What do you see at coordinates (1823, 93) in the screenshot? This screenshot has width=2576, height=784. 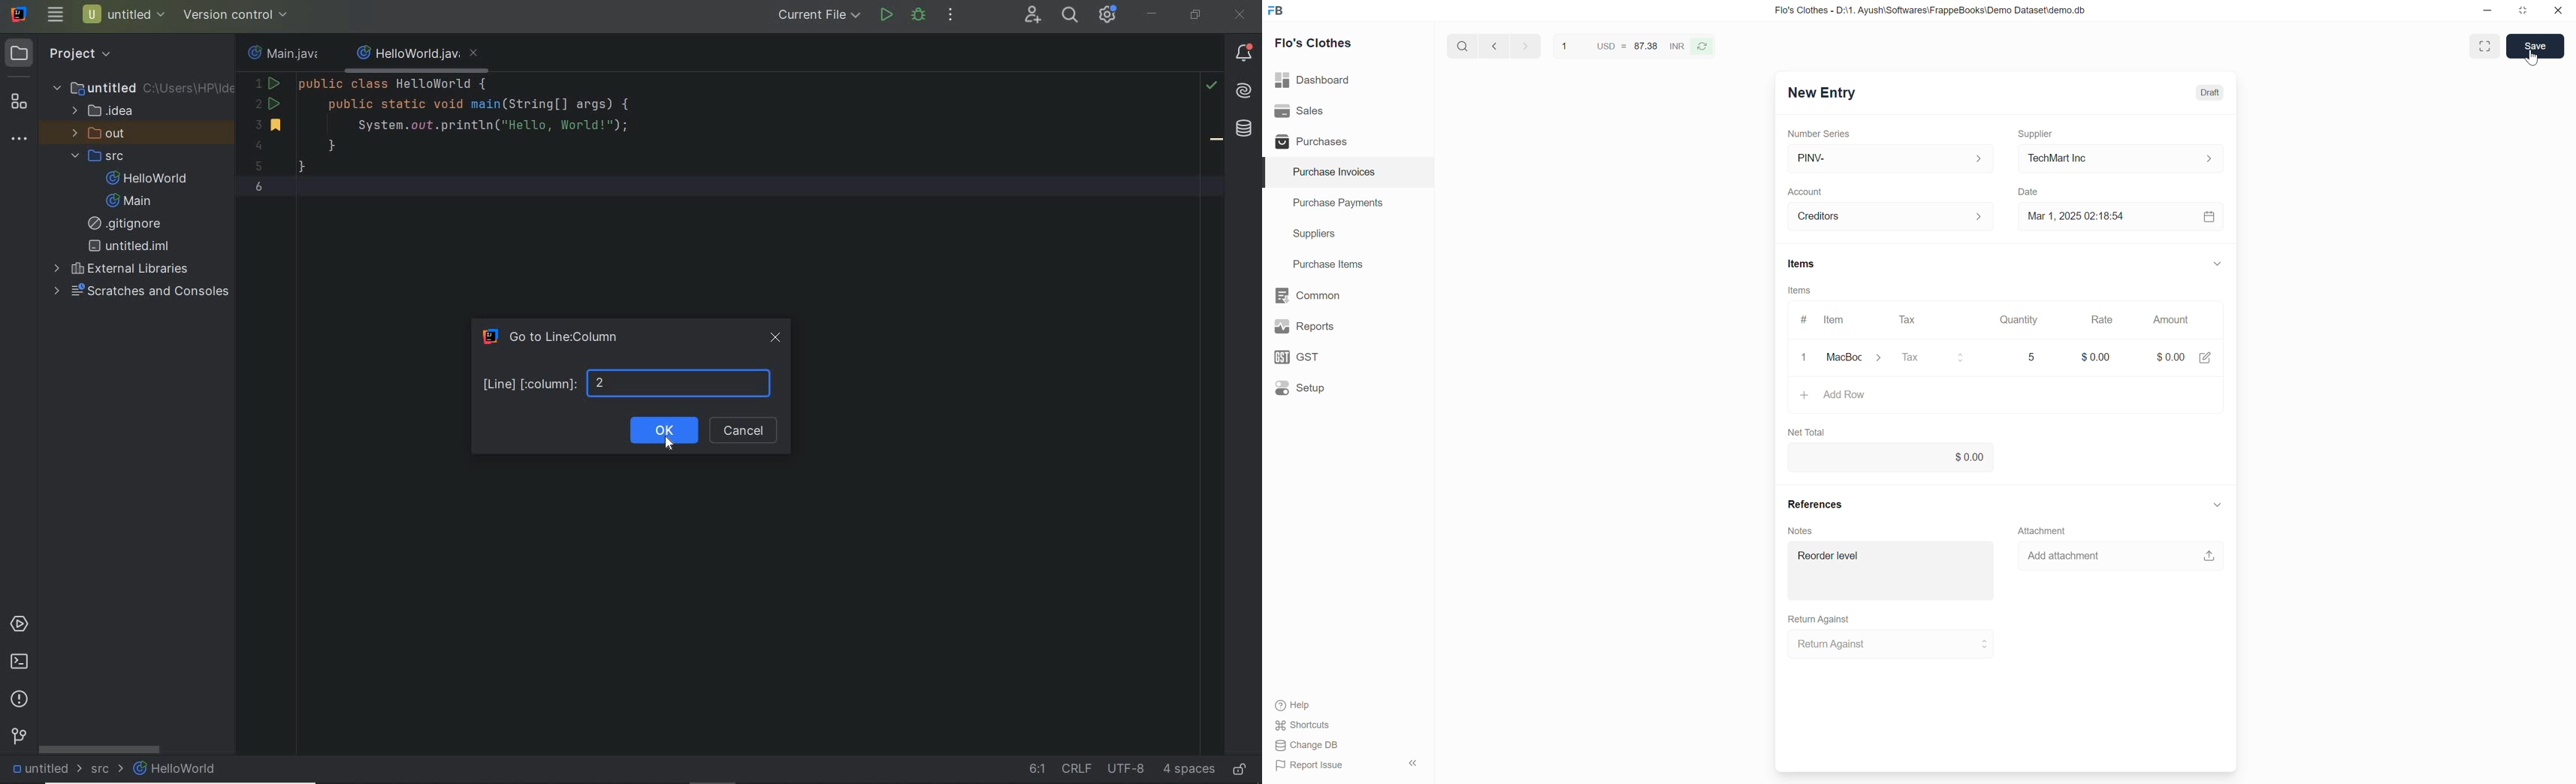 I see `New Entry` at bounding box center [1823, 93].